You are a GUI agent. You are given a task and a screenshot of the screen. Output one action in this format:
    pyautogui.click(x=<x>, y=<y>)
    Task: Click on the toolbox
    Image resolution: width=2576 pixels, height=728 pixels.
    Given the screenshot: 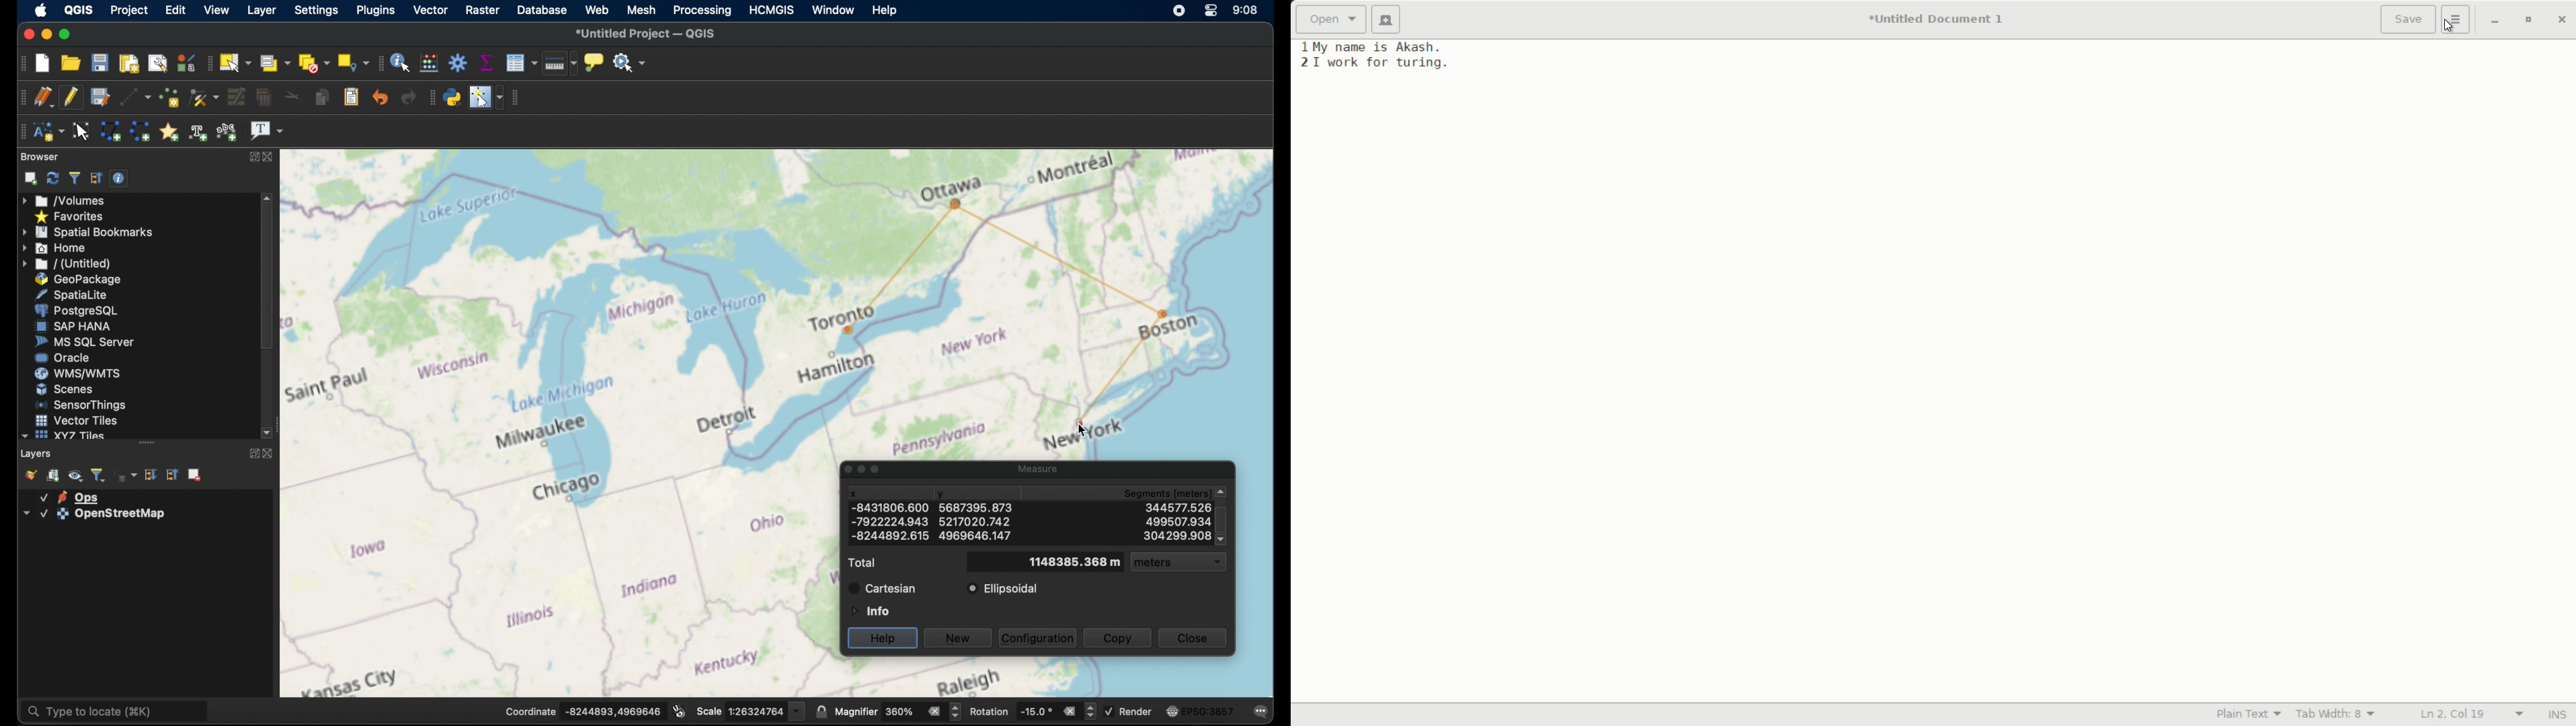 What is the action you would take?
    pyautogui.click(x=459, y=62)
    